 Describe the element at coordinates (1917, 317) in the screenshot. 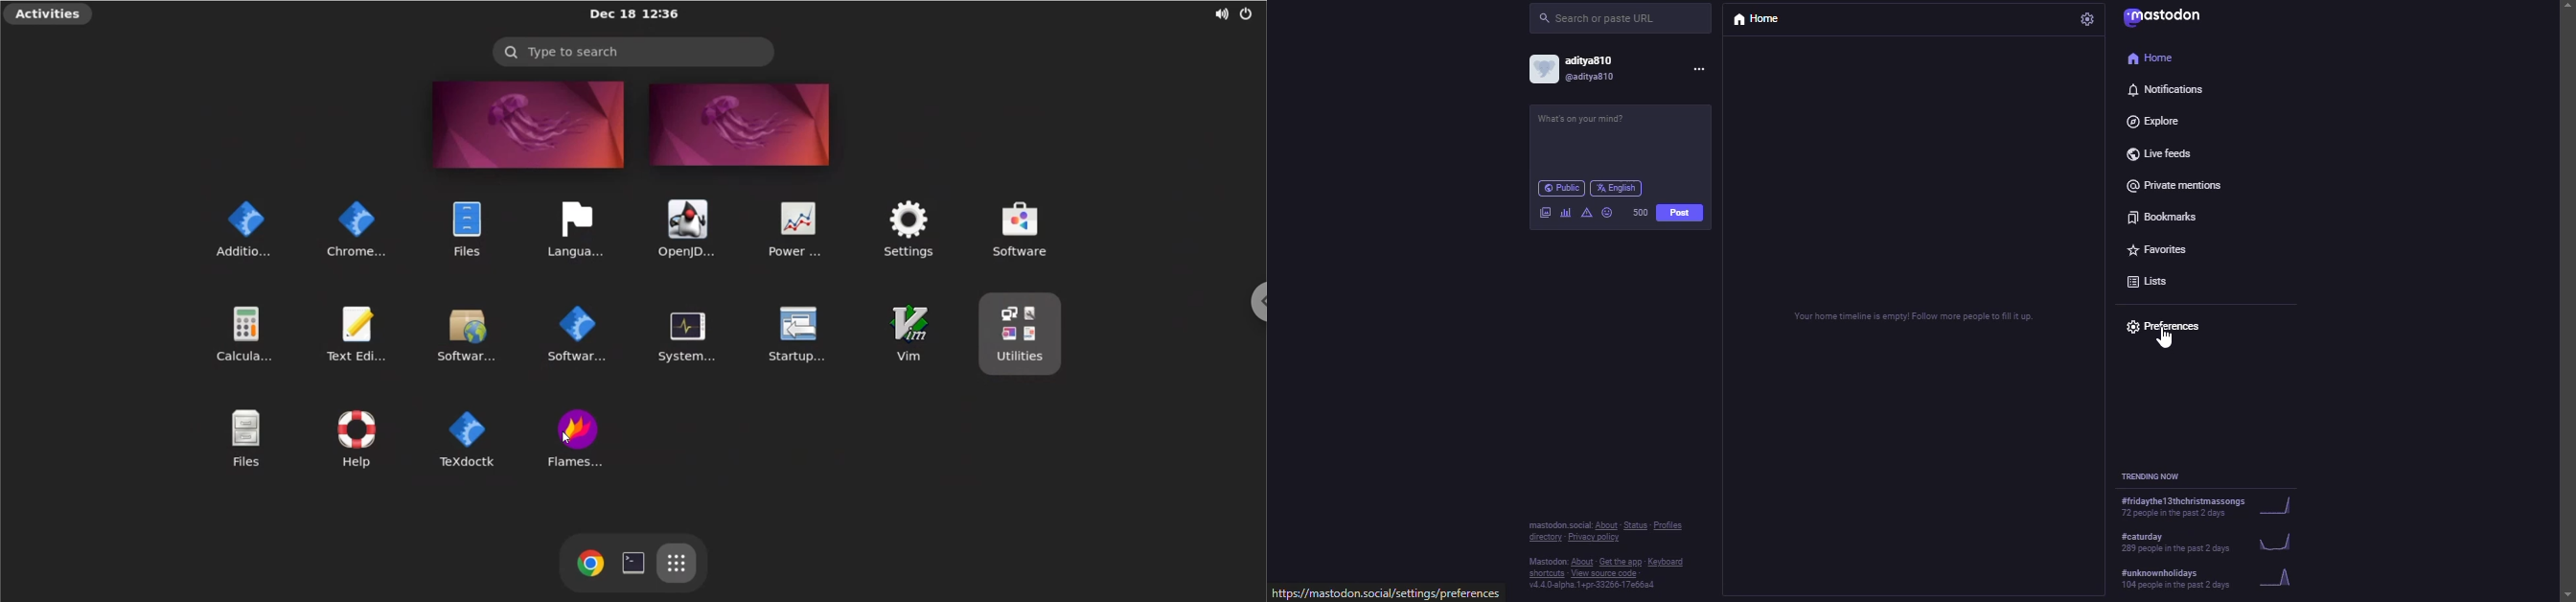

I see `Your home timeline is empty! Follow more people to fill it up.` at that location.